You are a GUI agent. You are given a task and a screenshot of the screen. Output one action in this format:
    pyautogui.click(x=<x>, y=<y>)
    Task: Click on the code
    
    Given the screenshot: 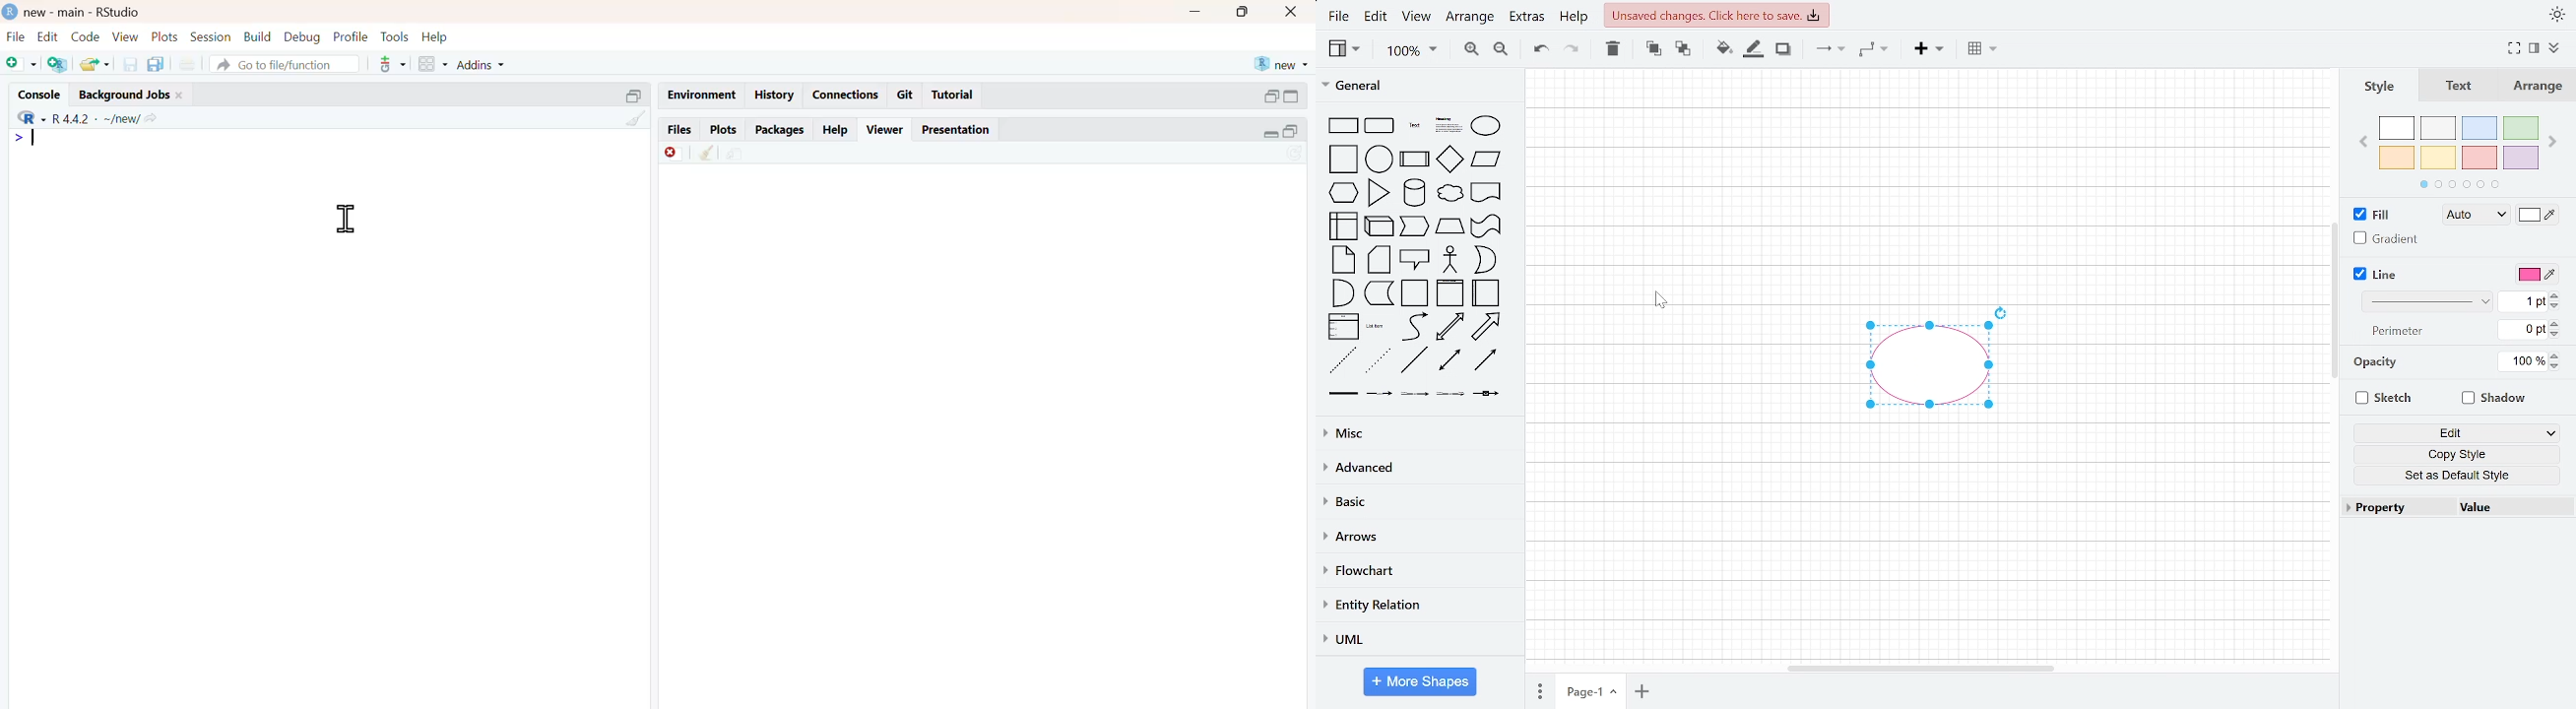 What is the action you would take?
    pyautogui.click(x=86, y=37)
    